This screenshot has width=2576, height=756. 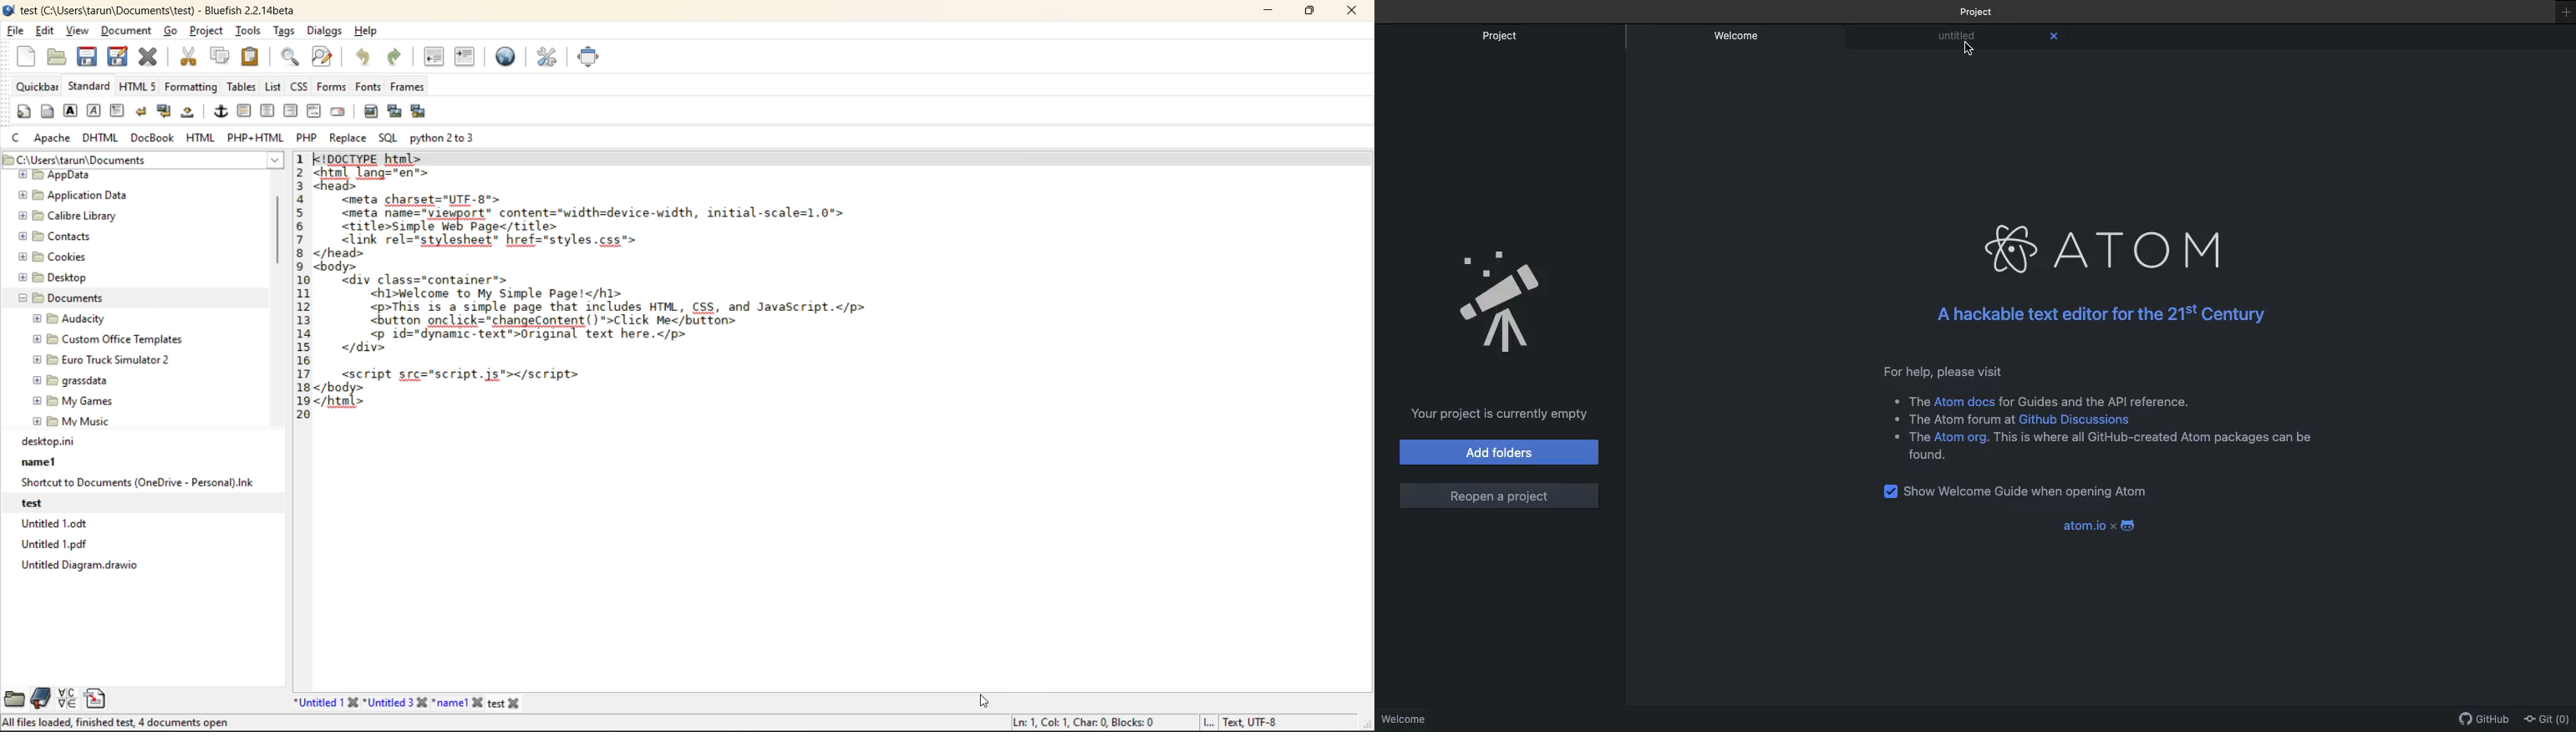 What do you see at coordinates (417, 112) in the screenshot?
I see `multi thumbnail` at bounding box center [417, 112].